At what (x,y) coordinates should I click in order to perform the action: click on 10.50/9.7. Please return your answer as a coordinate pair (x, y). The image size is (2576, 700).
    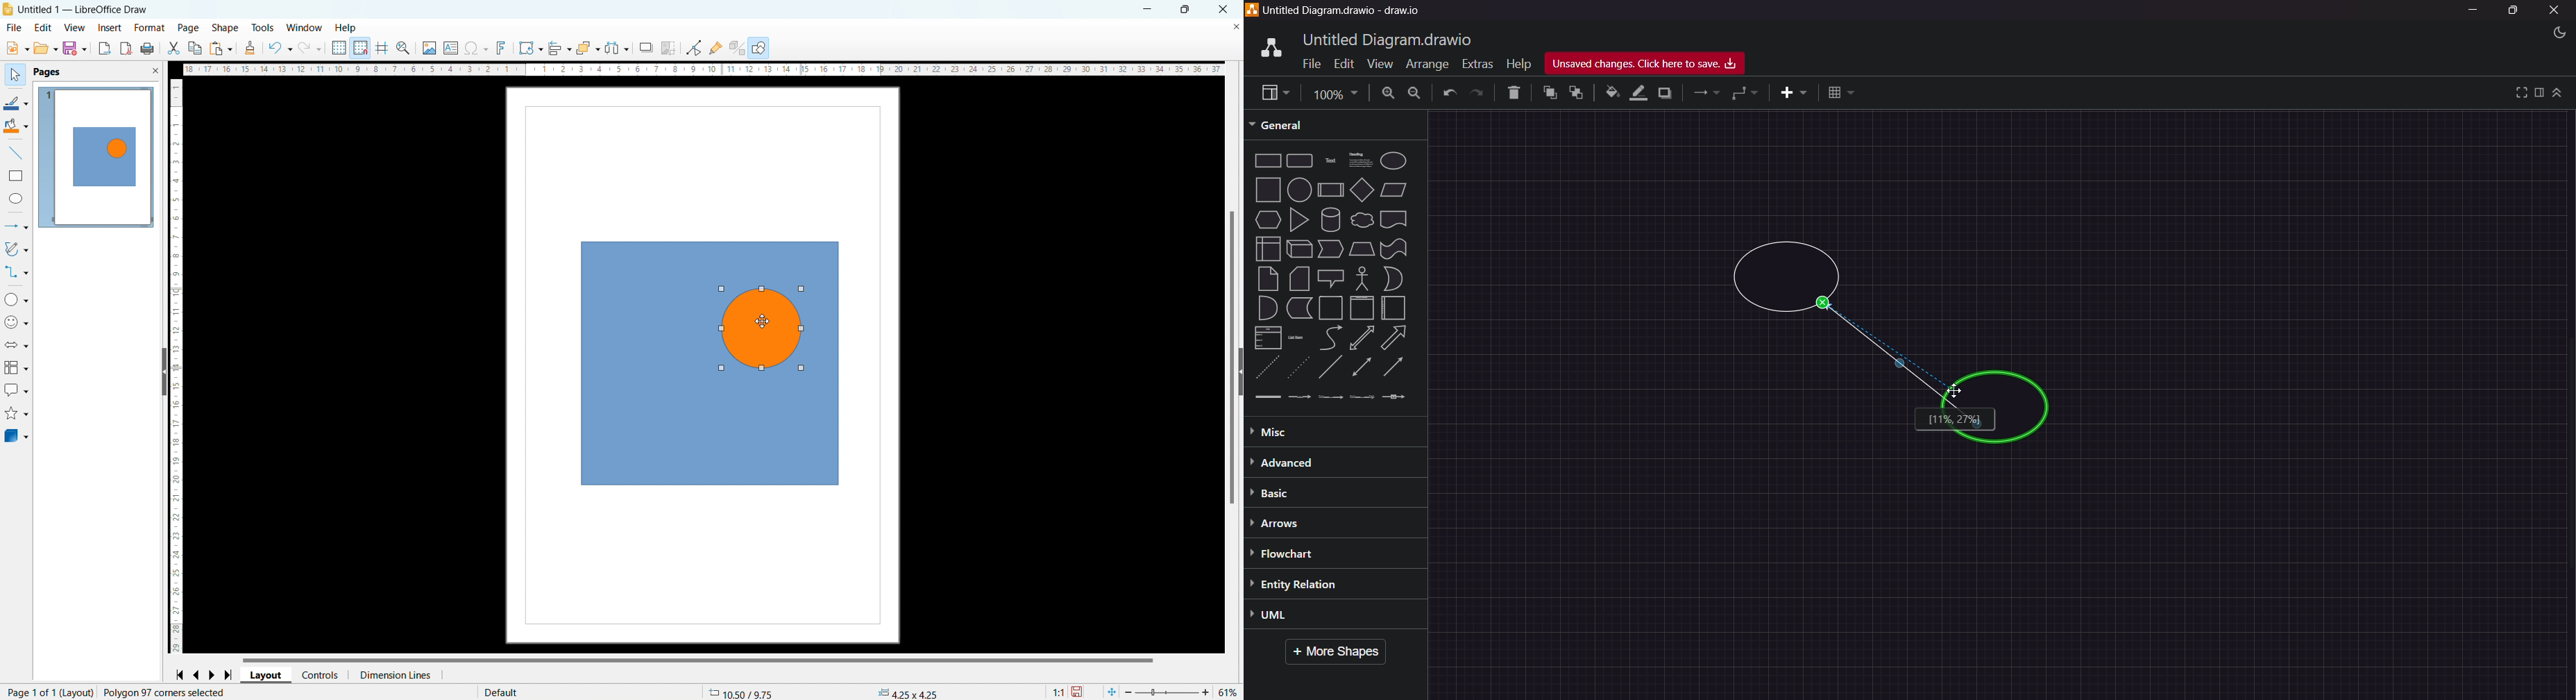
    Looking at the image, I should click on (745, 690).